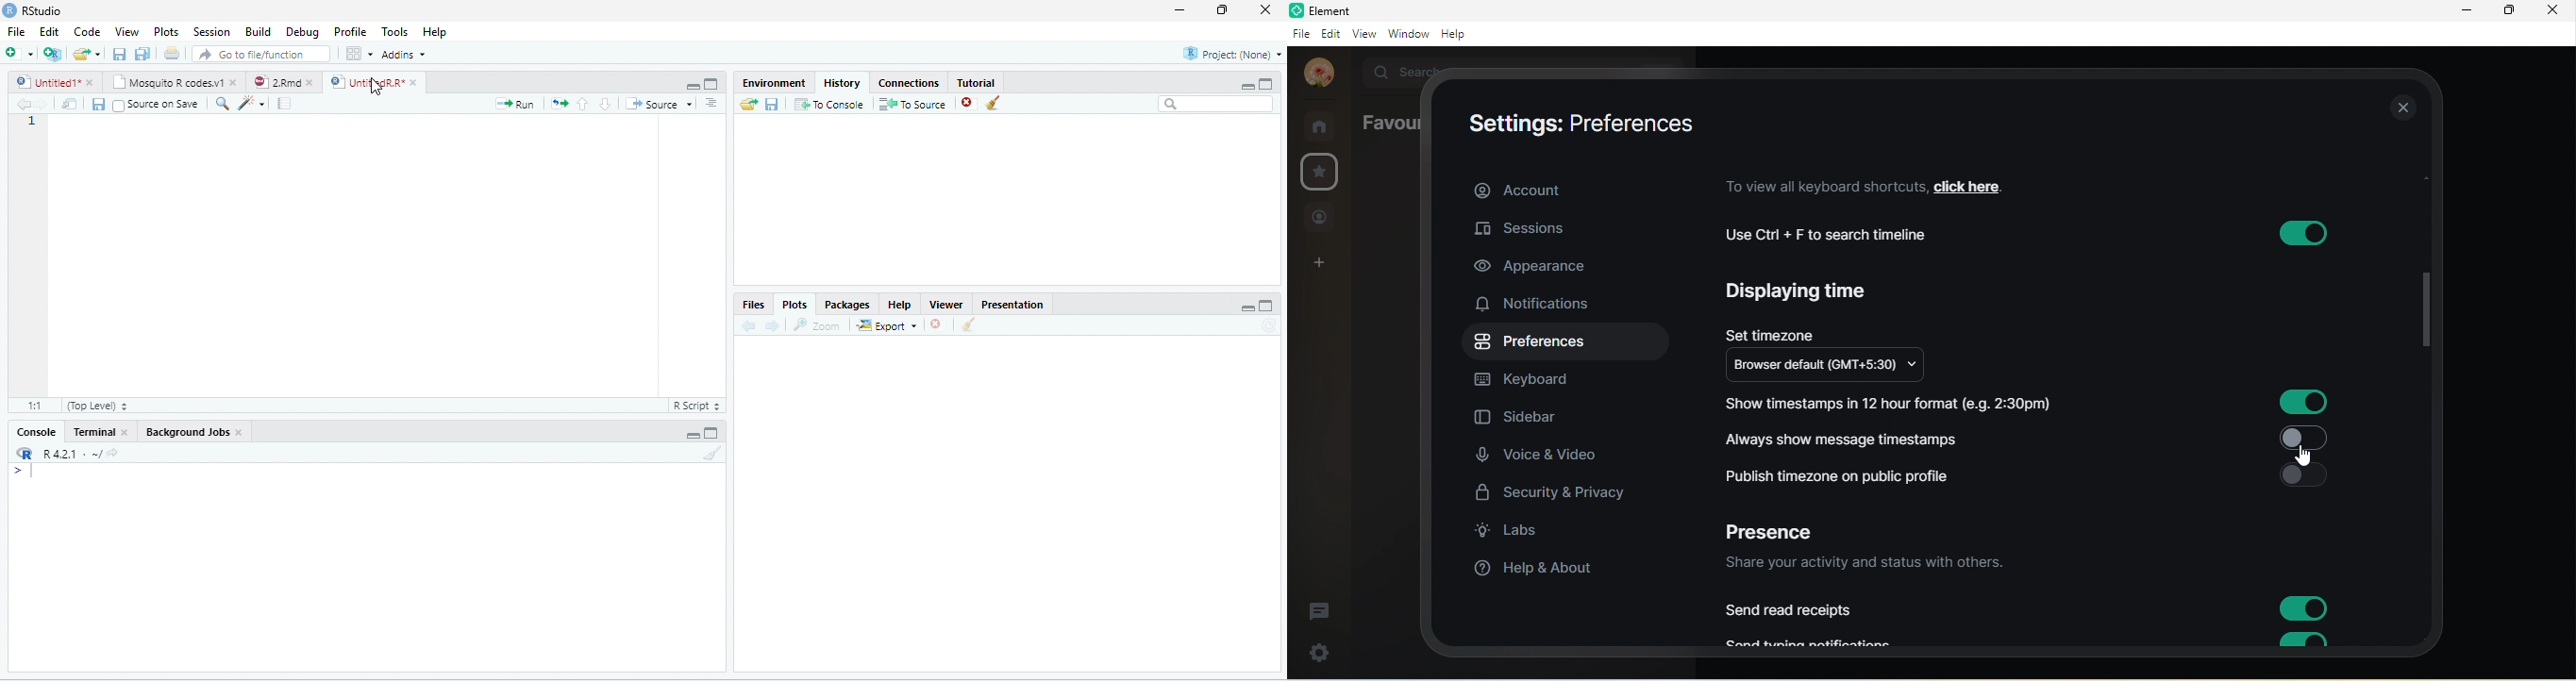  Describe the element at coordinates (376, 86) in the screenshot. I see `cursor` at that location.